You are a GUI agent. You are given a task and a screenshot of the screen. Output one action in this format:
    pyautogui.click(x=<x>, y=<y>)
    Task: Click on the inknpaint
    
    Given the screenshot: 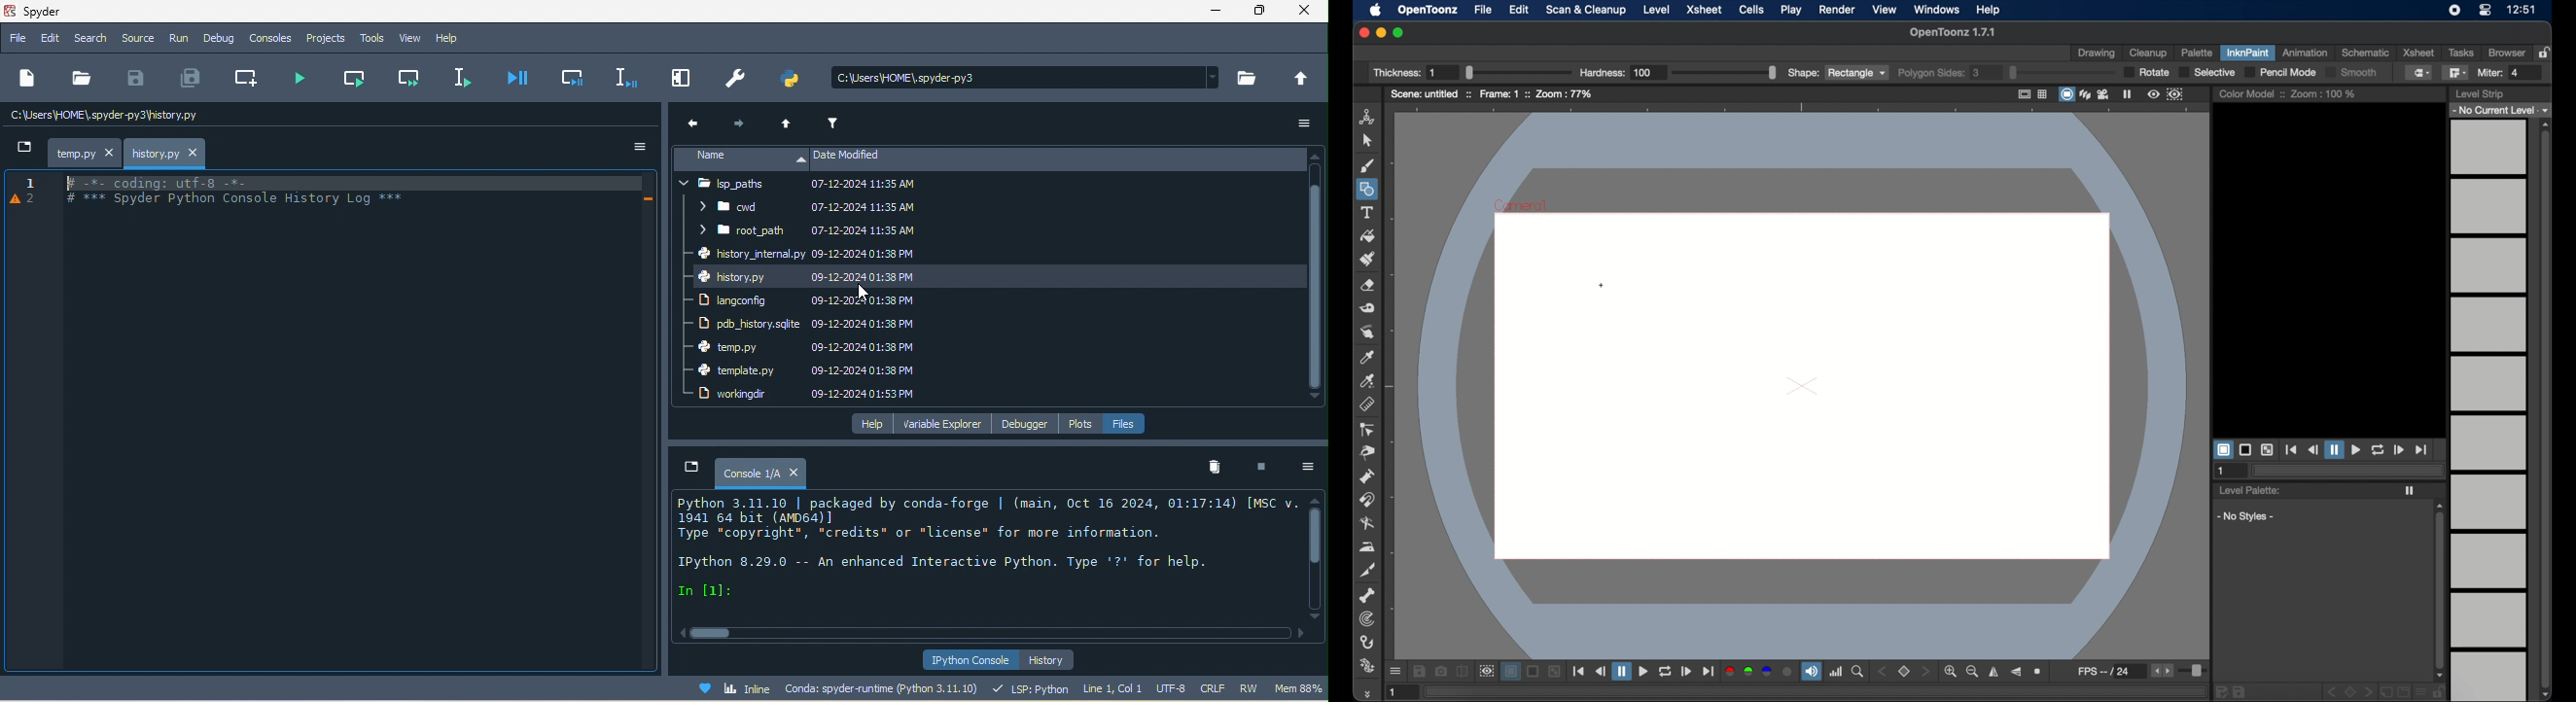 What is the action you would take?
    pyautogui.click(x=2248, y=52)
    